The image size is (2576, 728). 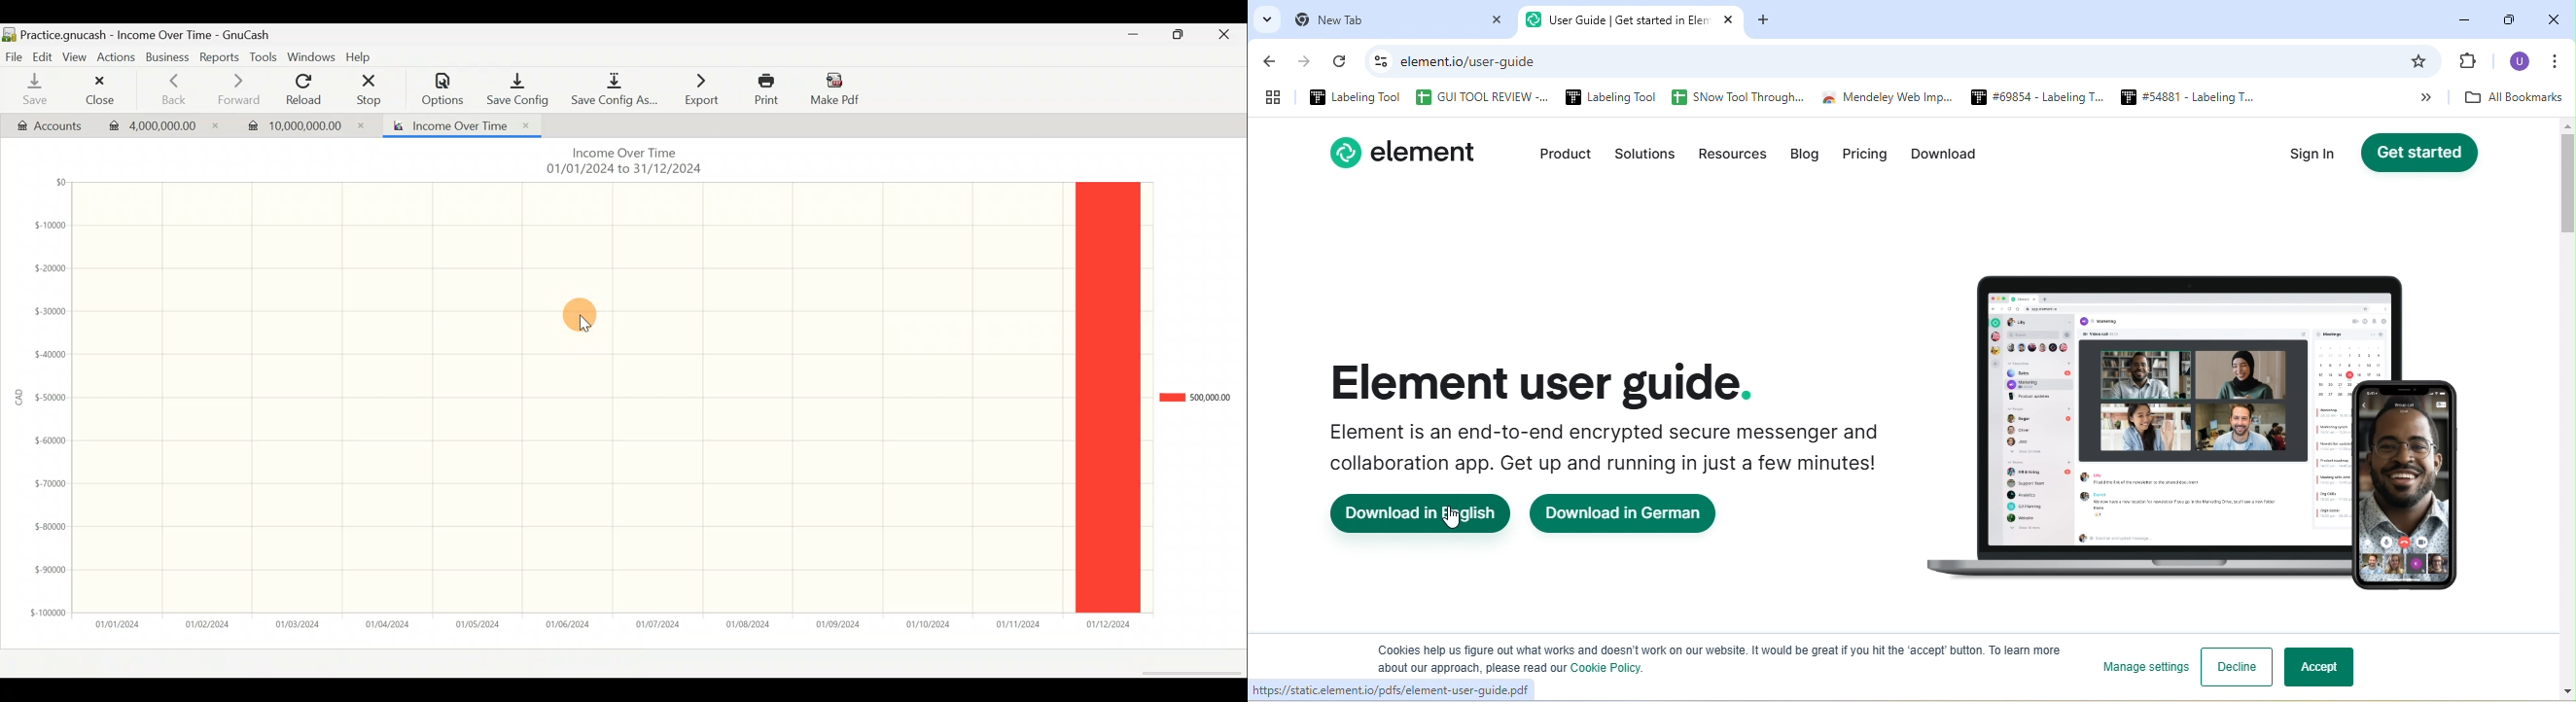 What do you see at coordinates (174, 89) in the screenshot?
I see `Back` at bounding box center [174, 89].